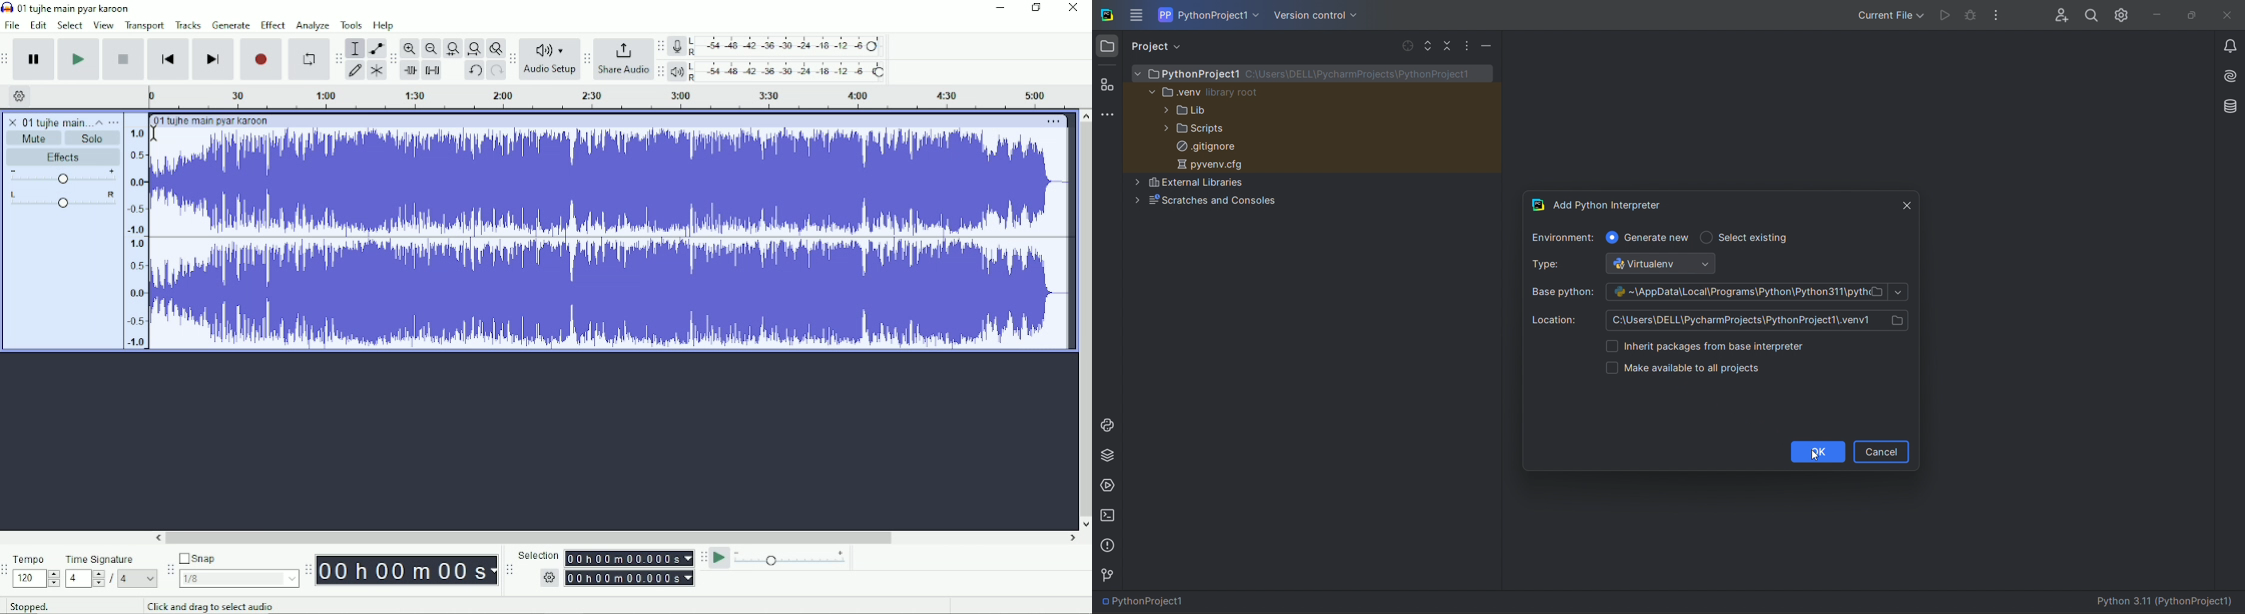 The image size is (2268, 616). I want to click on option, so click(1713, 368).